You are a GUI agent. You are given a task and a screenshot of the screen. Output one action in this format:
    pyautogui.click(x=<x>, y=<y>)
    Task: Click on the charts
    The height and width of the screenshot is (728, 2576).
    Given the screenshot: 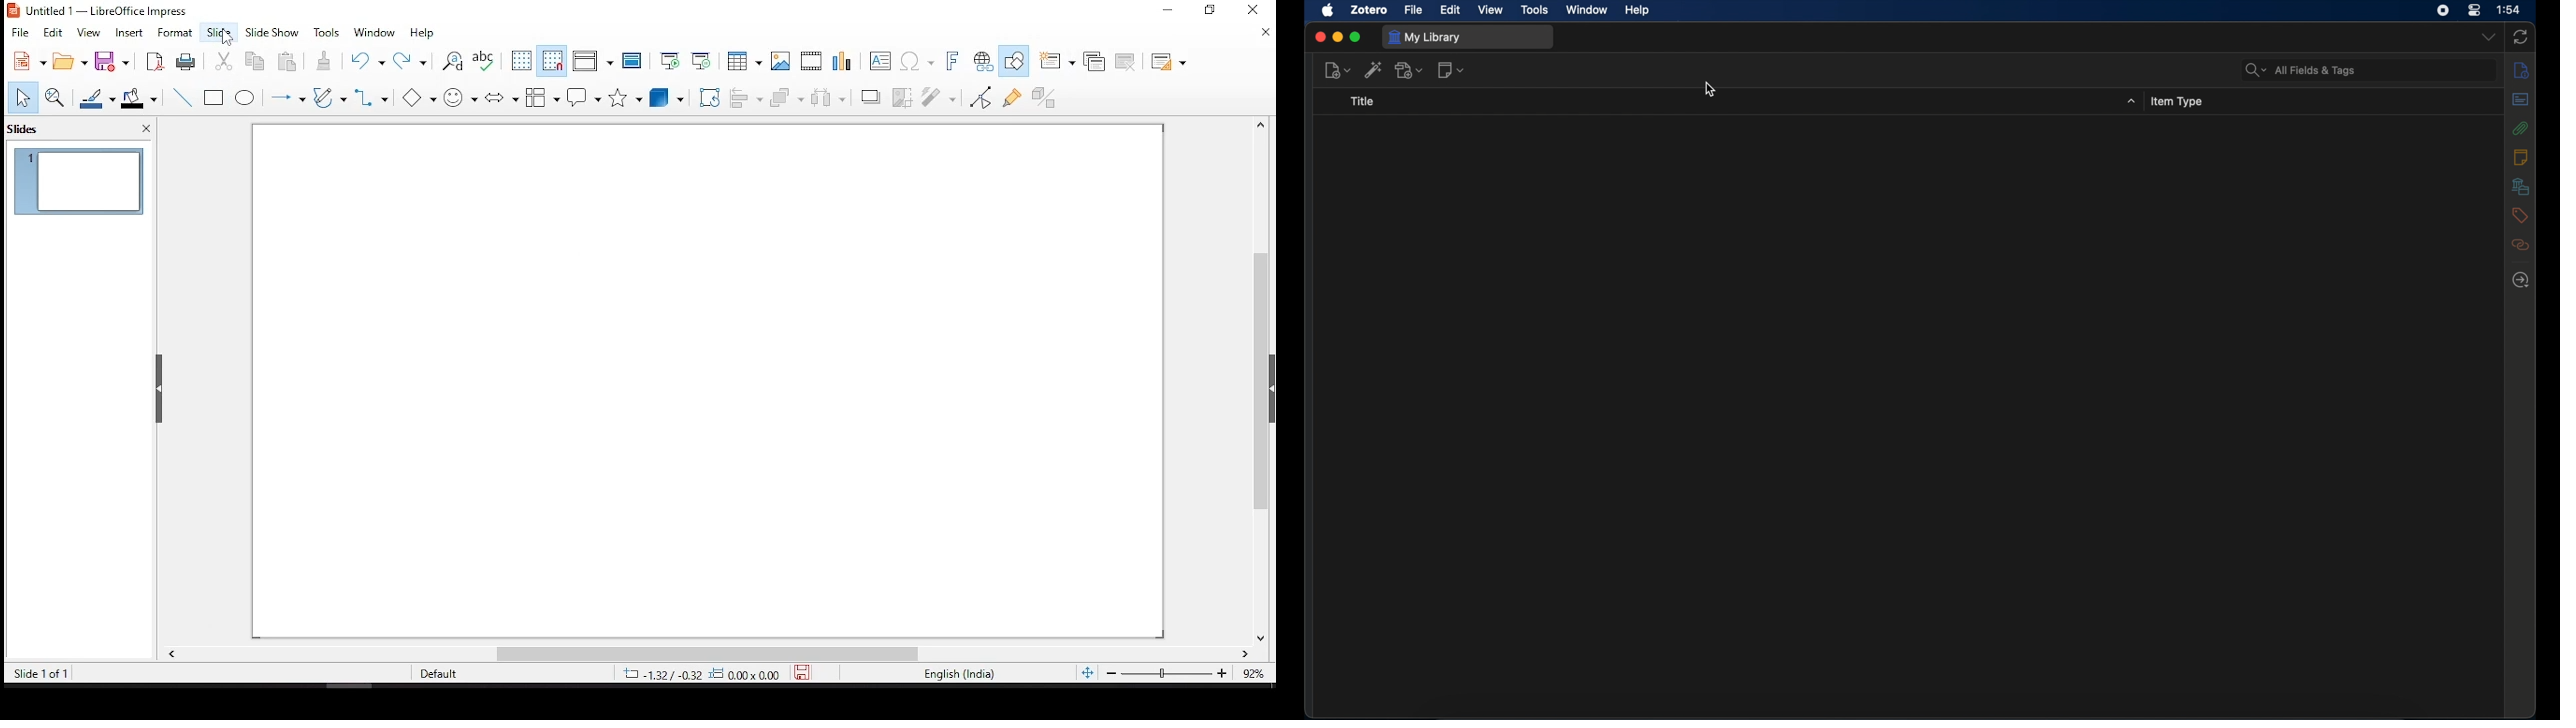 What is the action you would take?
    pyautogui.click(x=842, y=59)
    